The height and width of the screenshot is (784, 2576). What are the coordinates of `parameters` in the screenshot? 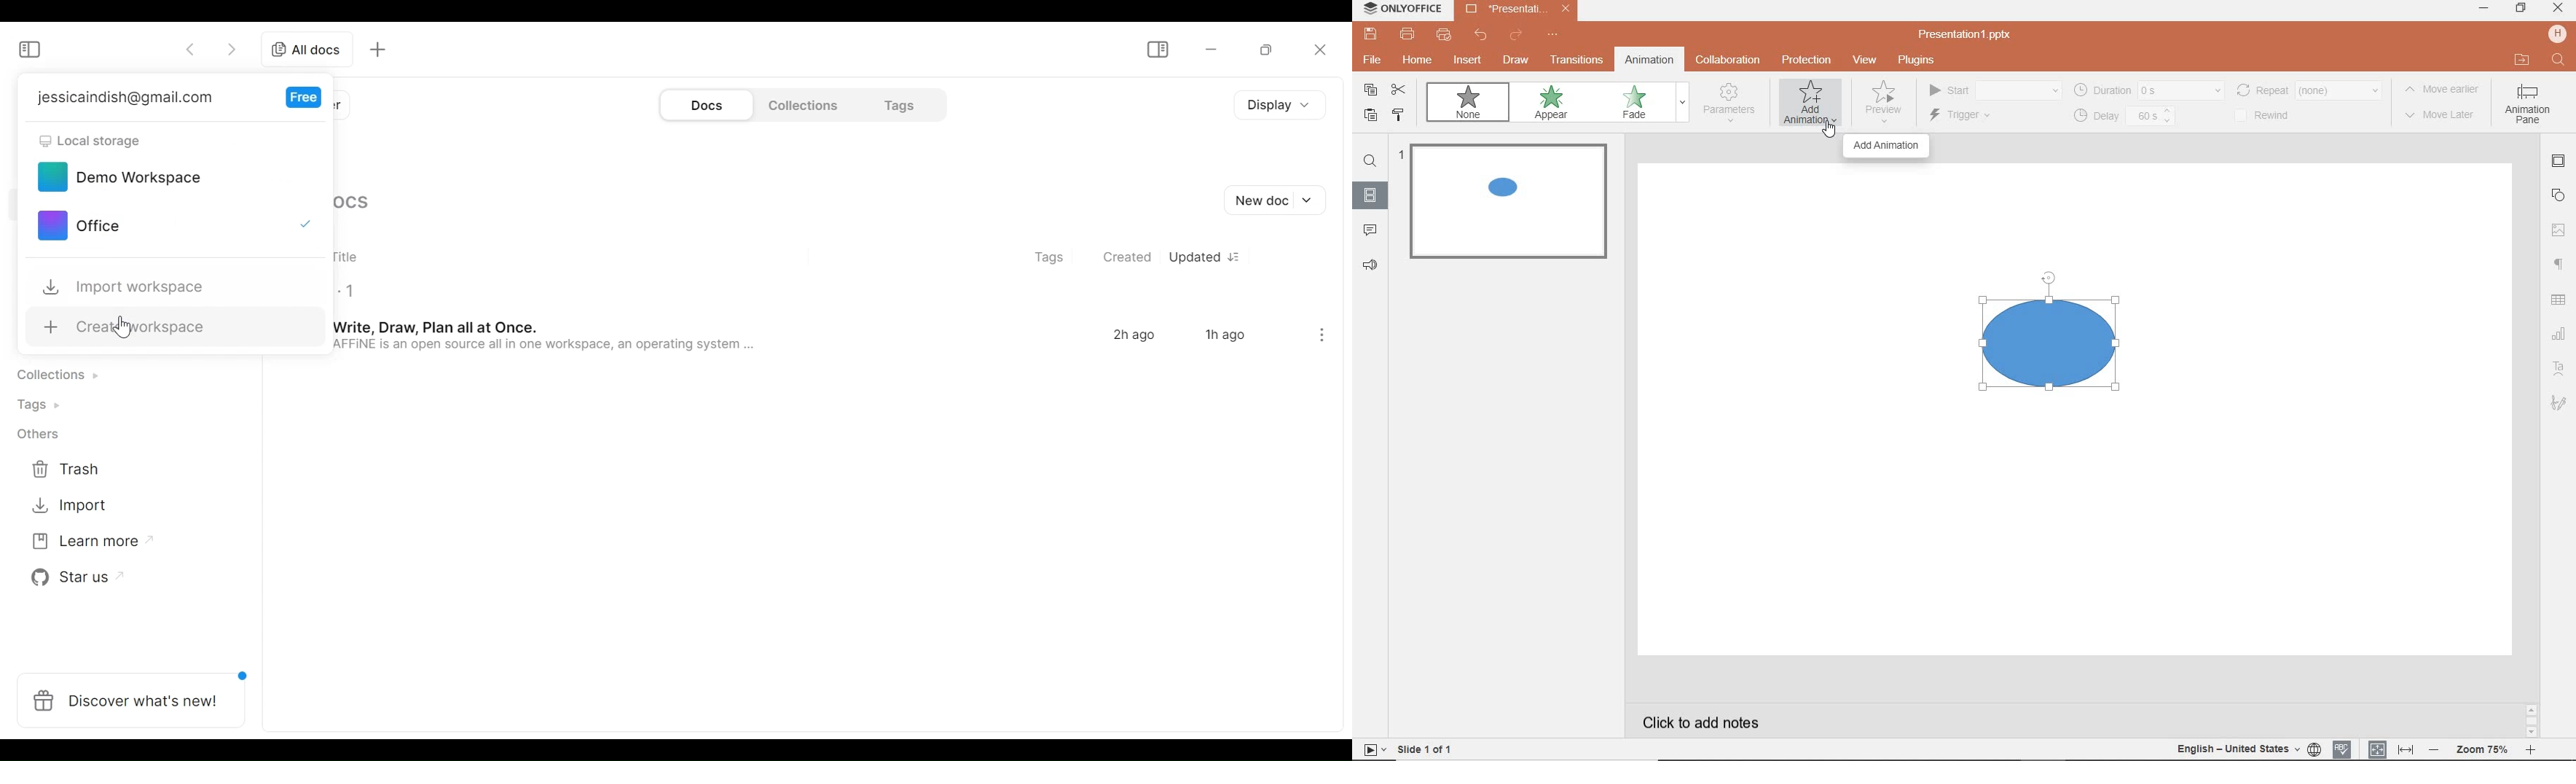 It's located at (1732, 104).